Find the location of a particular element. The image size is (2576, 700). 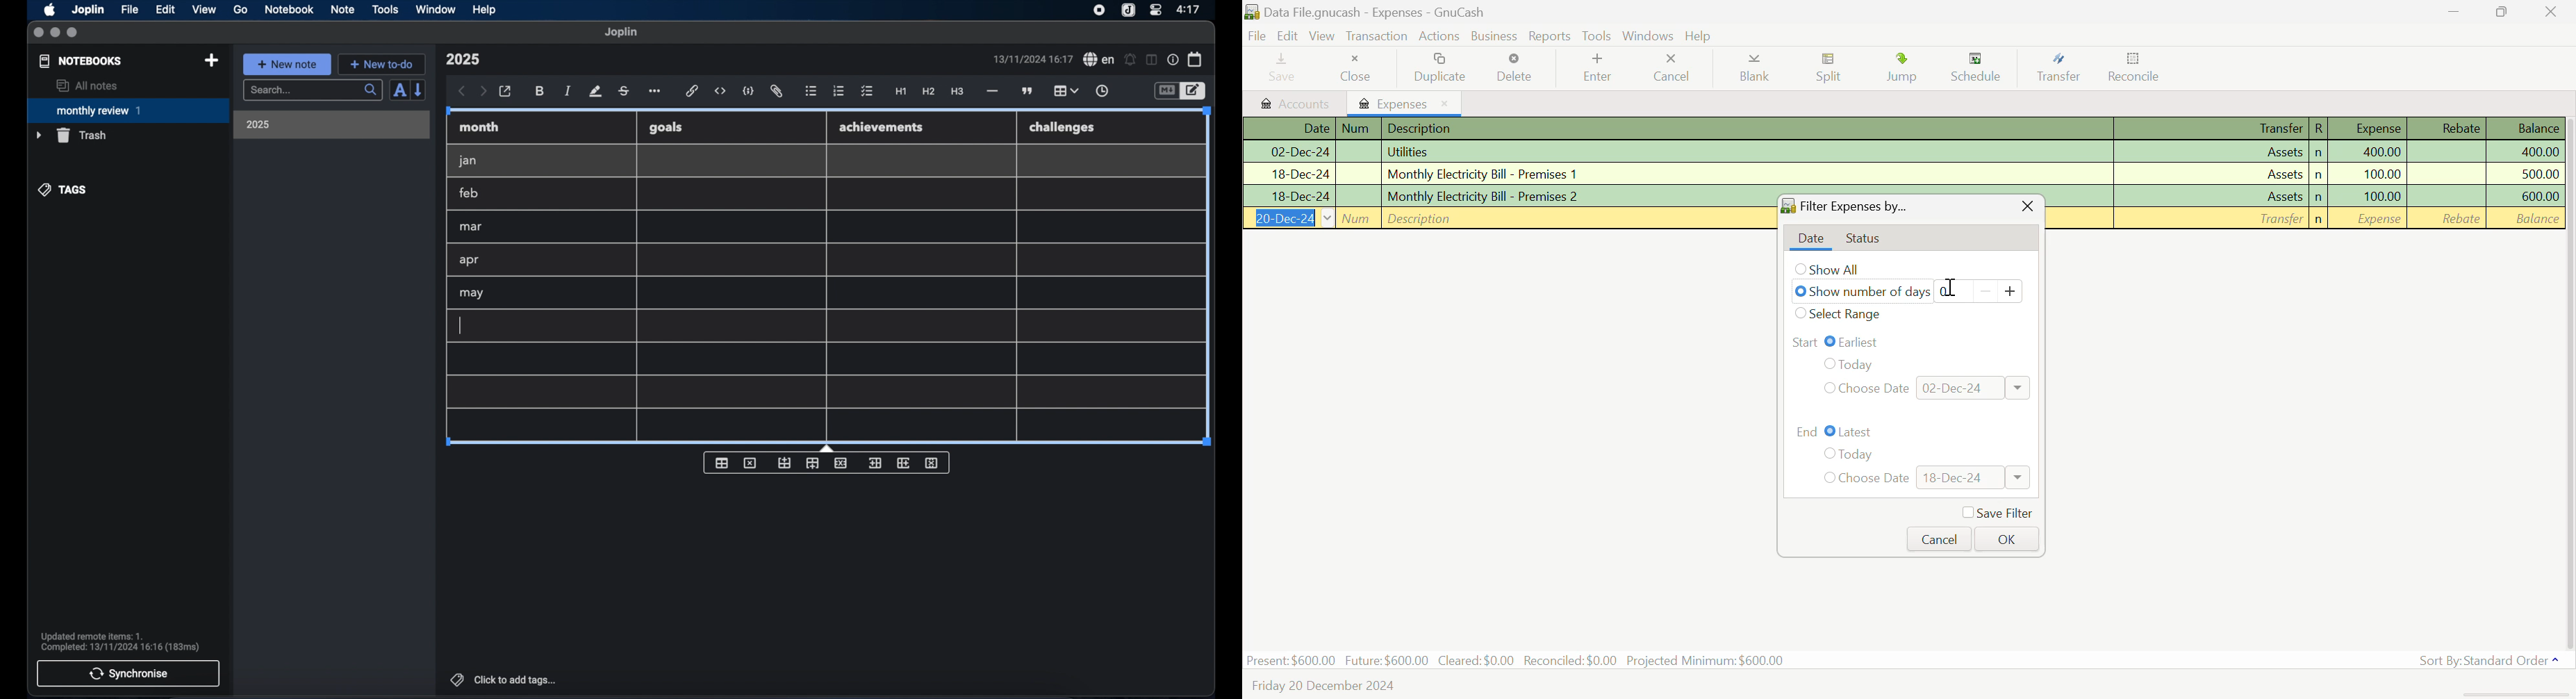

feb is located at coordinates (470, 193).